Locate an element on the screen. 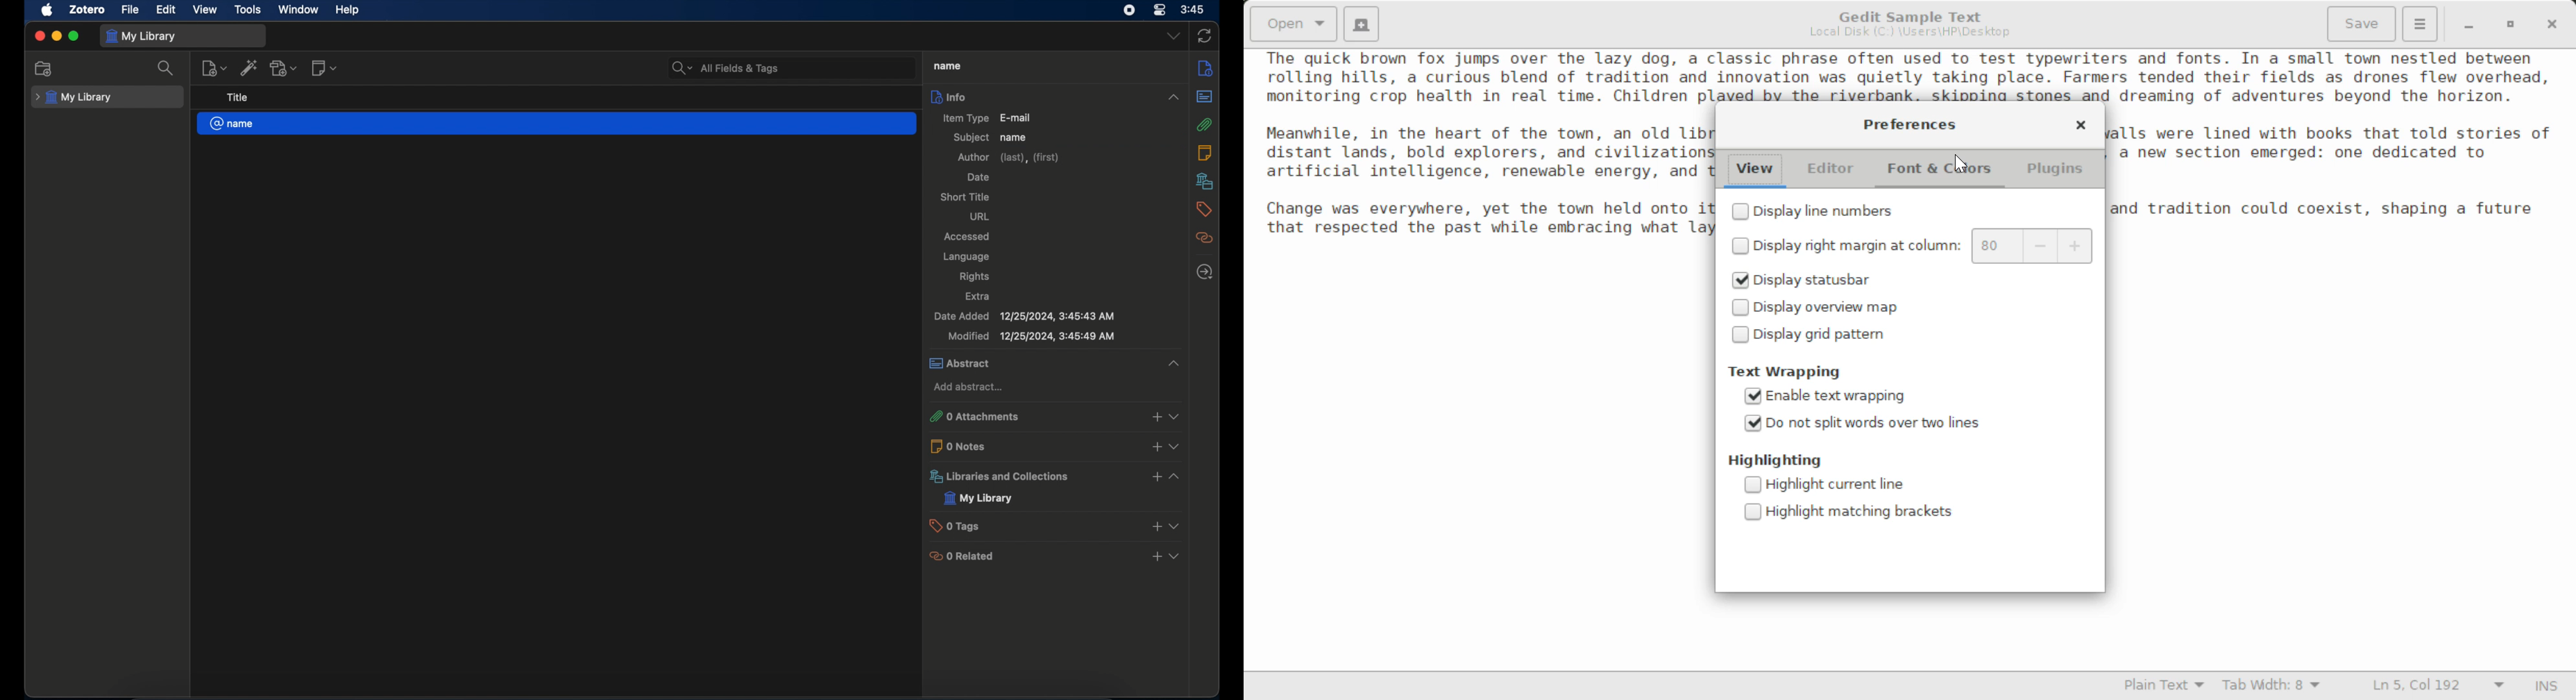 This screenshot has width=2576, height=700. Minimize is located at coordinates (2512, 25).